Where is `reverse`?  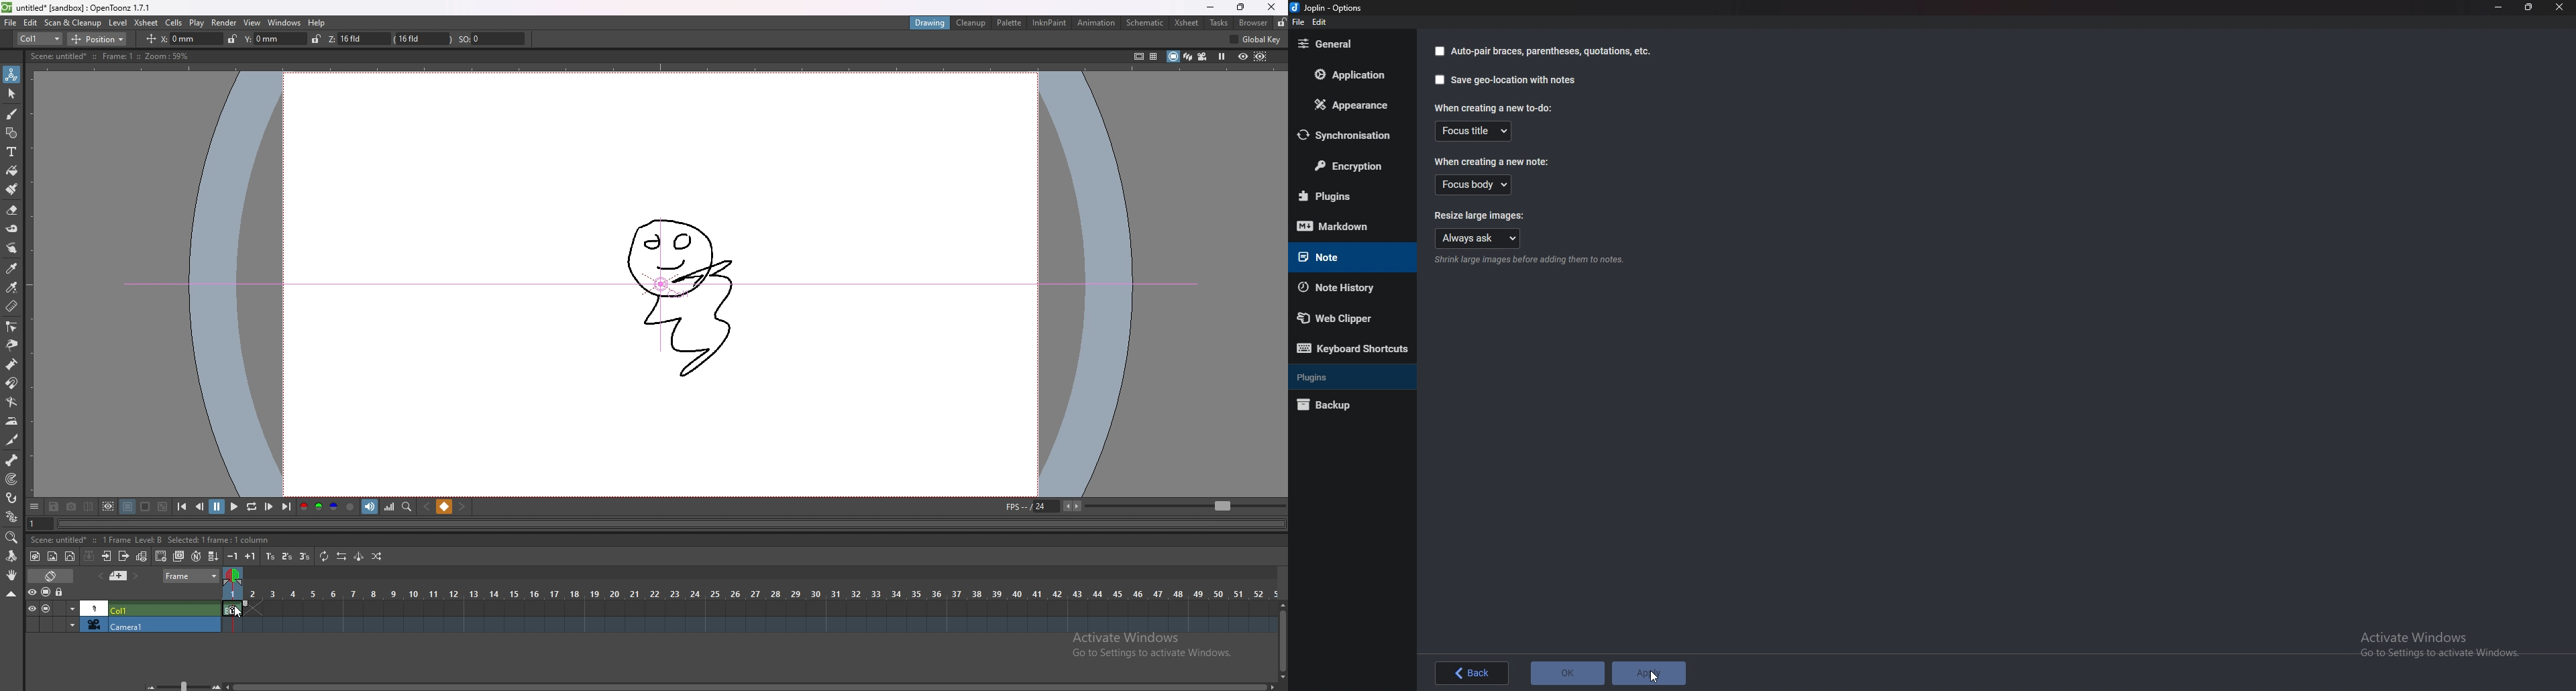 reverse is located at coordinates (340, 556).